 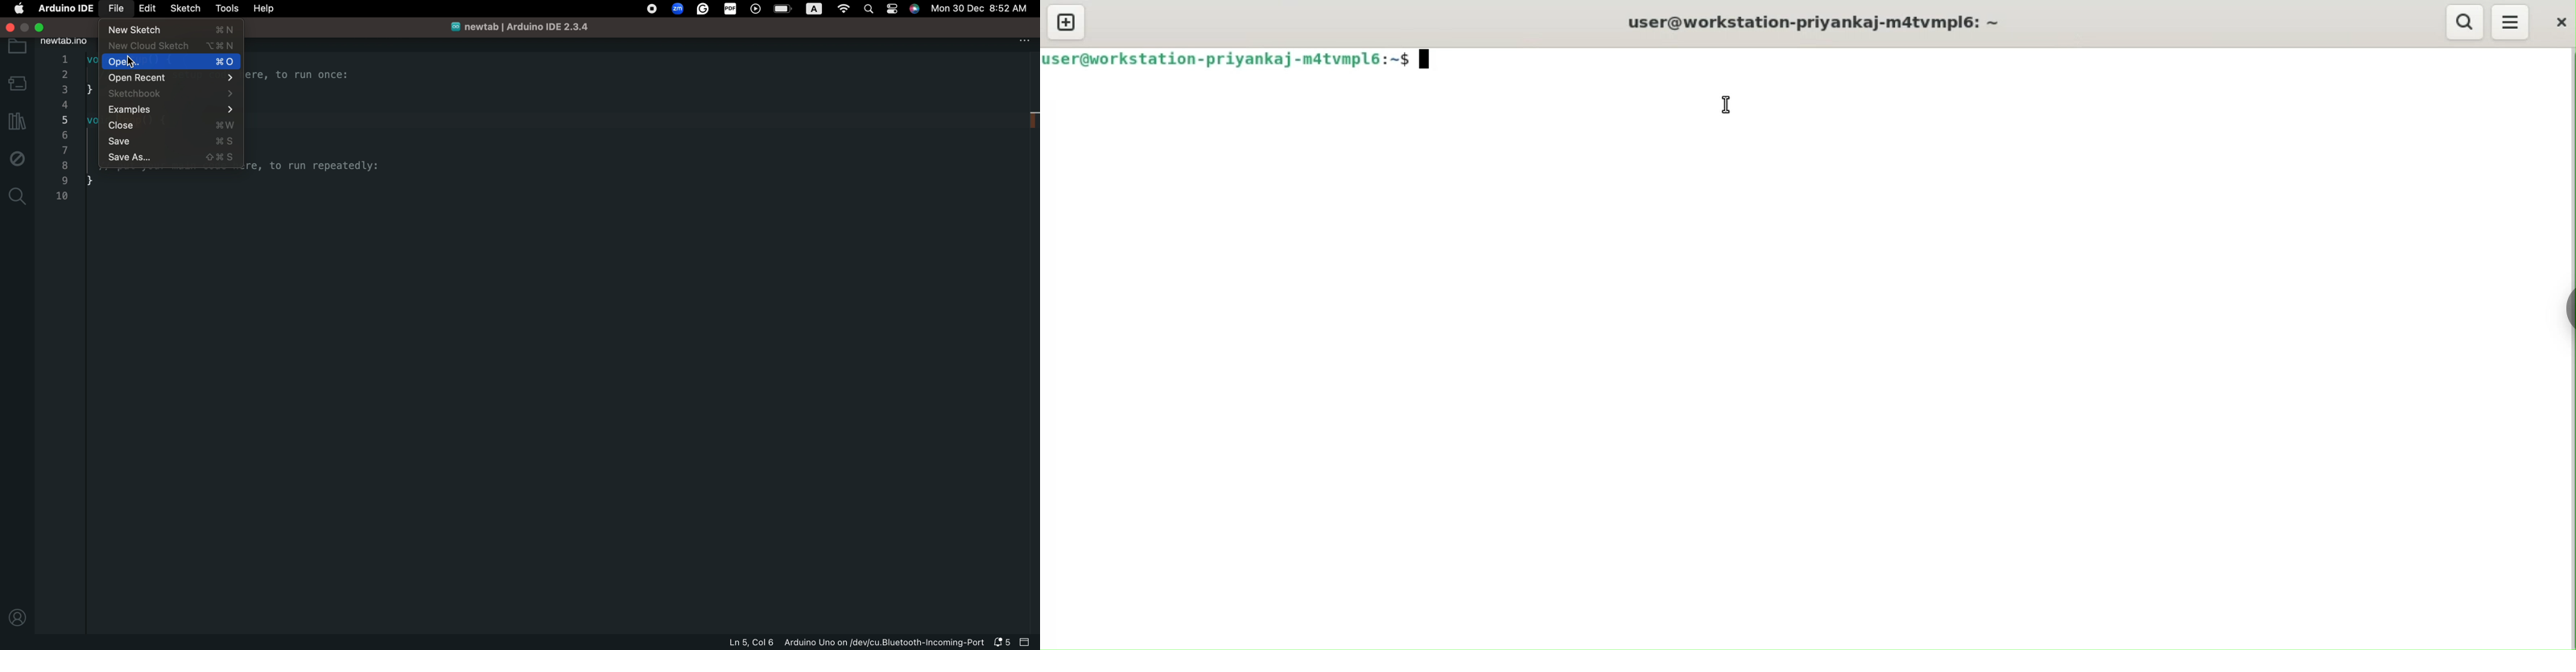 What do you see at coordinates (182, 8) in the screenshot?
I see `sketch` at bounding box center [182, 8].